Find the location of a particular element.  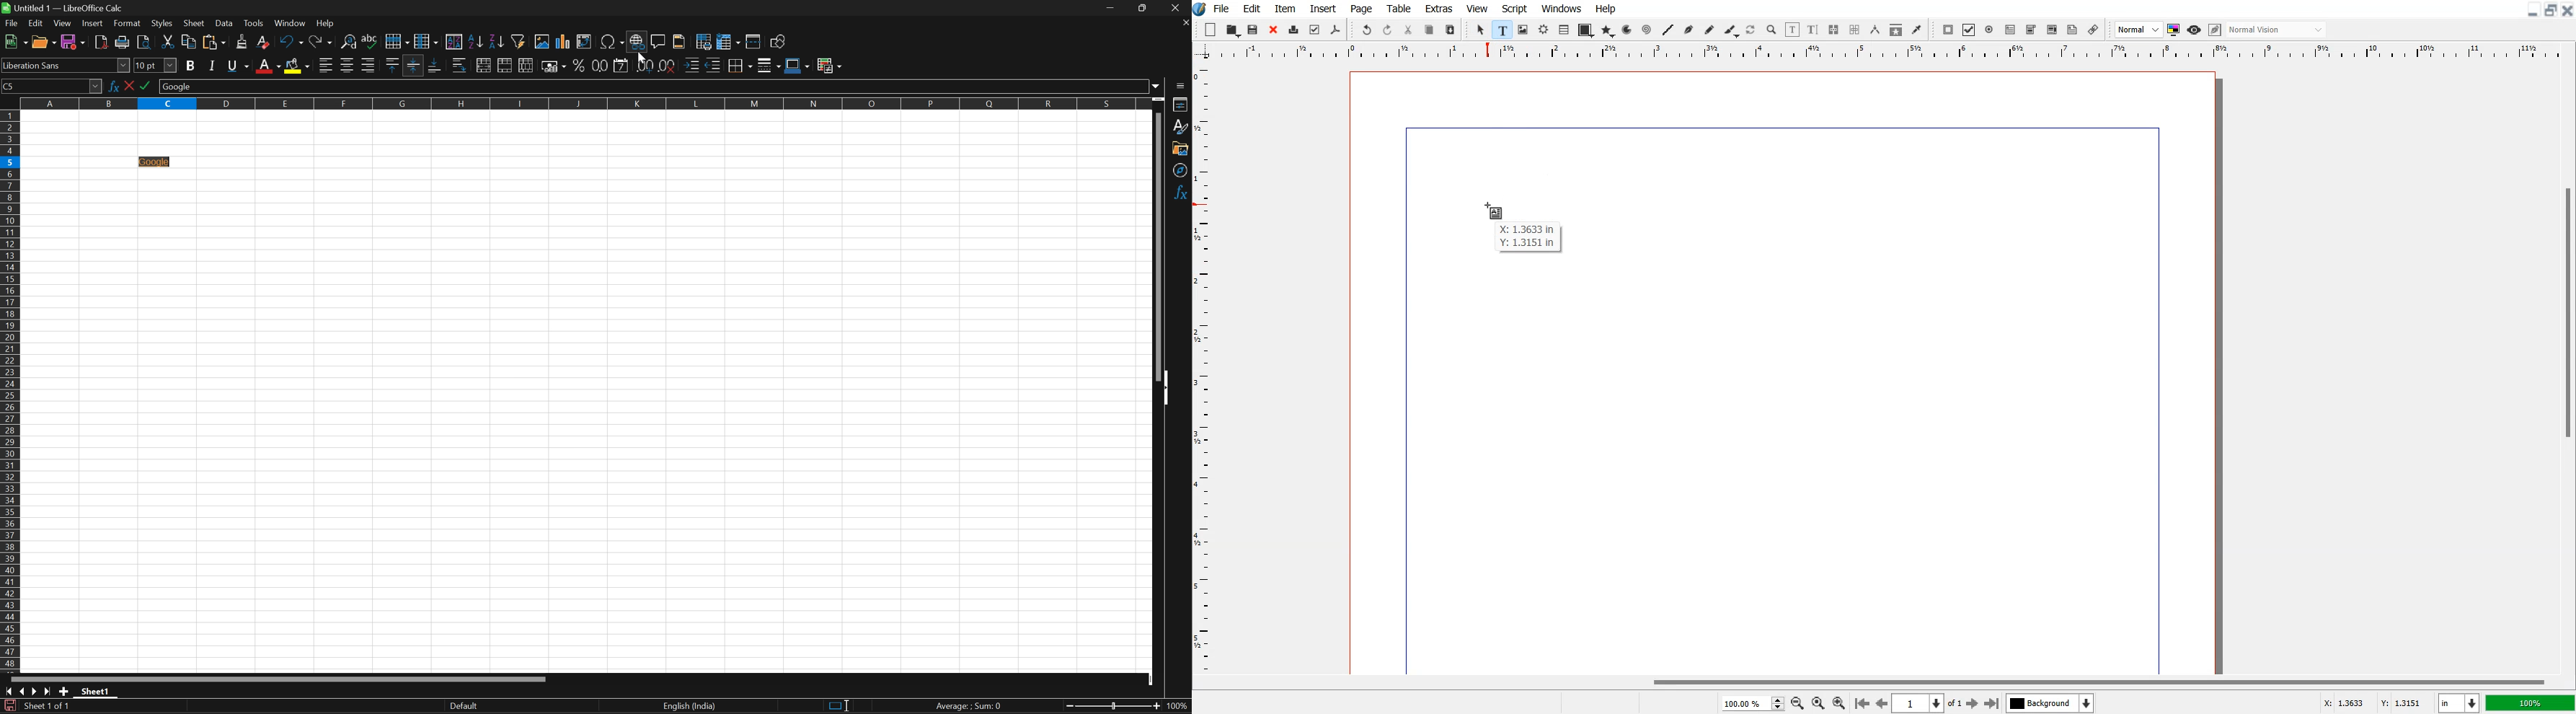

Align left is located at coordinates (325, 66).